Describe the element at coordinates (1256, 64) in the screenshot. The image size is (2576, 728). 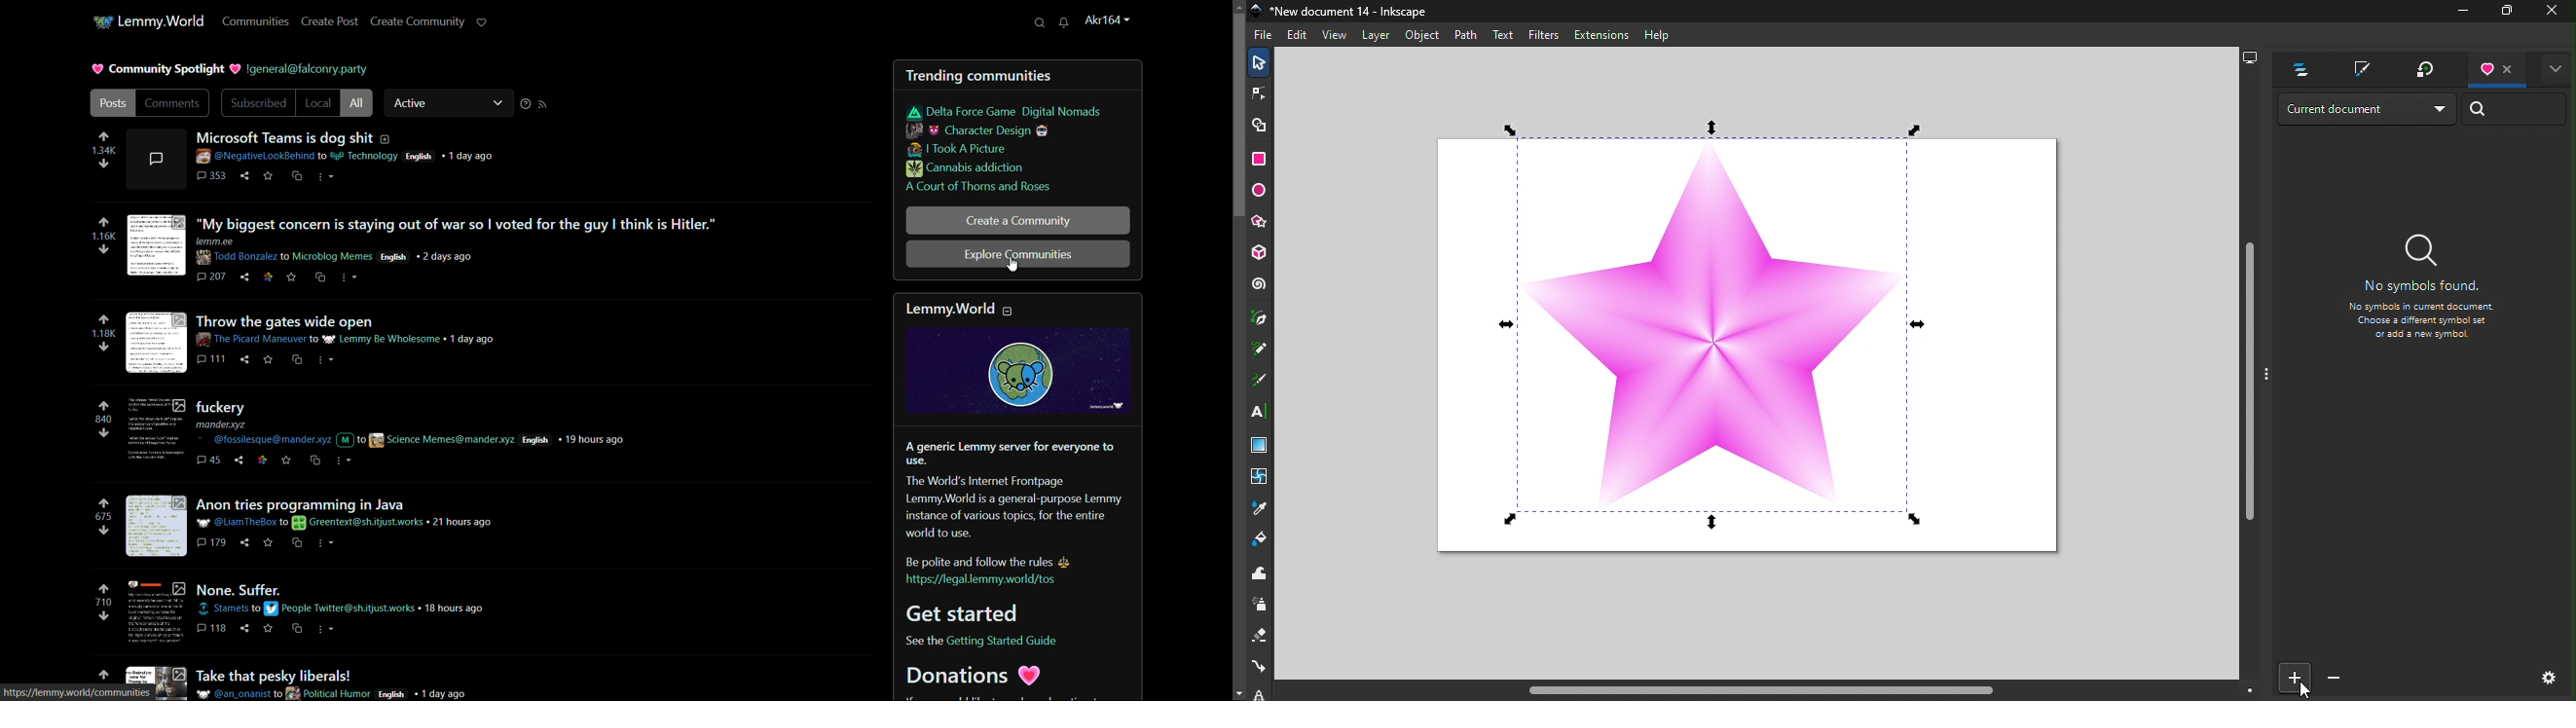
I see `Selector tool` at that location.